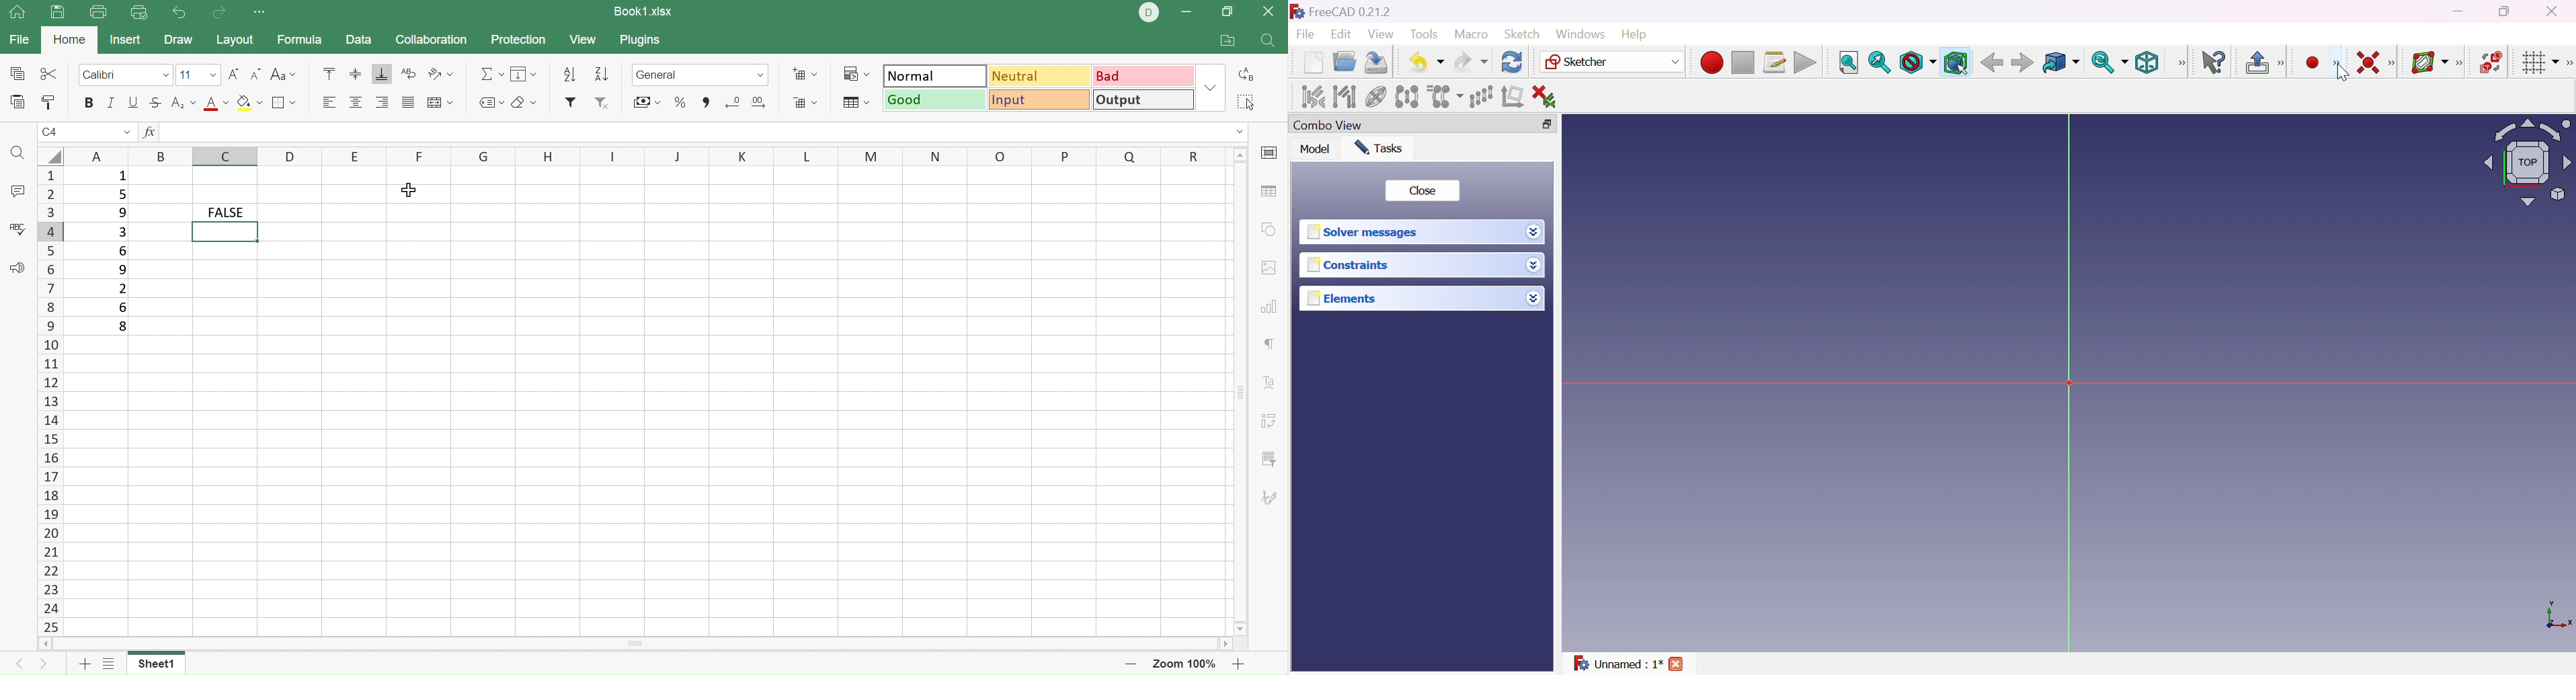  I want to click on Merge & Filter, so click(647, 103).